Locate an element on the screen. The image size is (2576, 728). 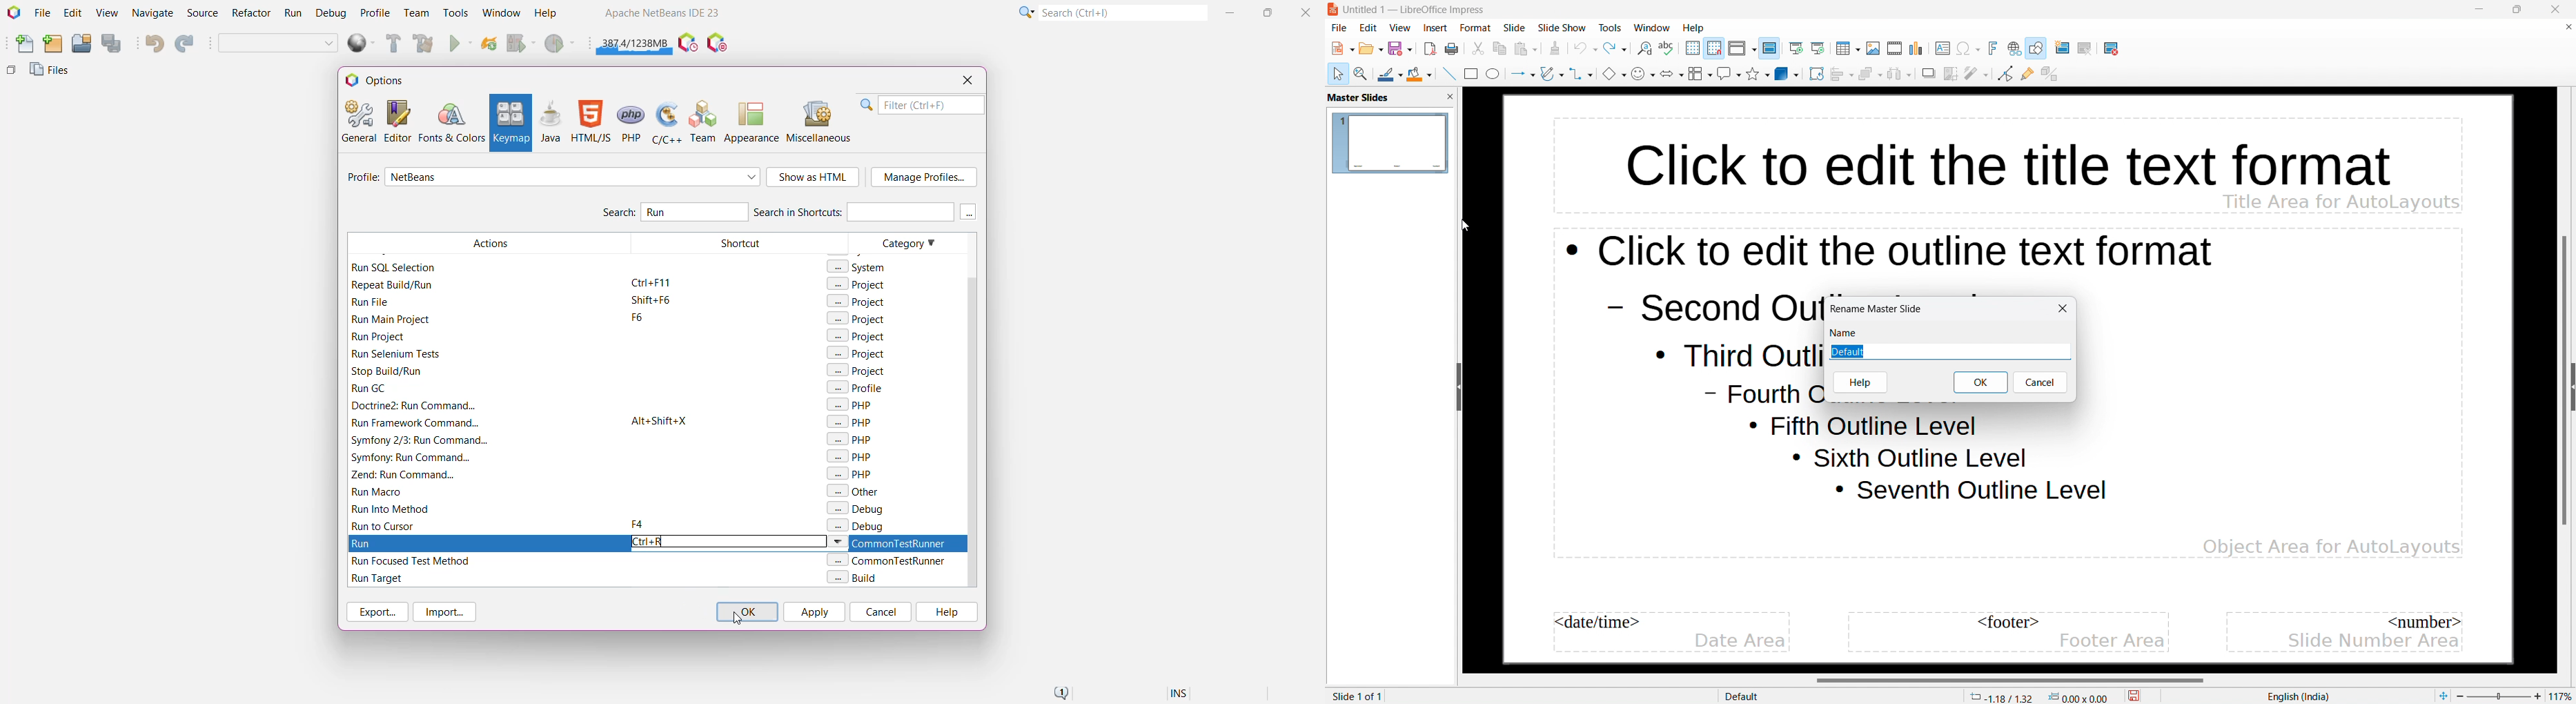
insert textbox is located at coordinates (1943, 48).